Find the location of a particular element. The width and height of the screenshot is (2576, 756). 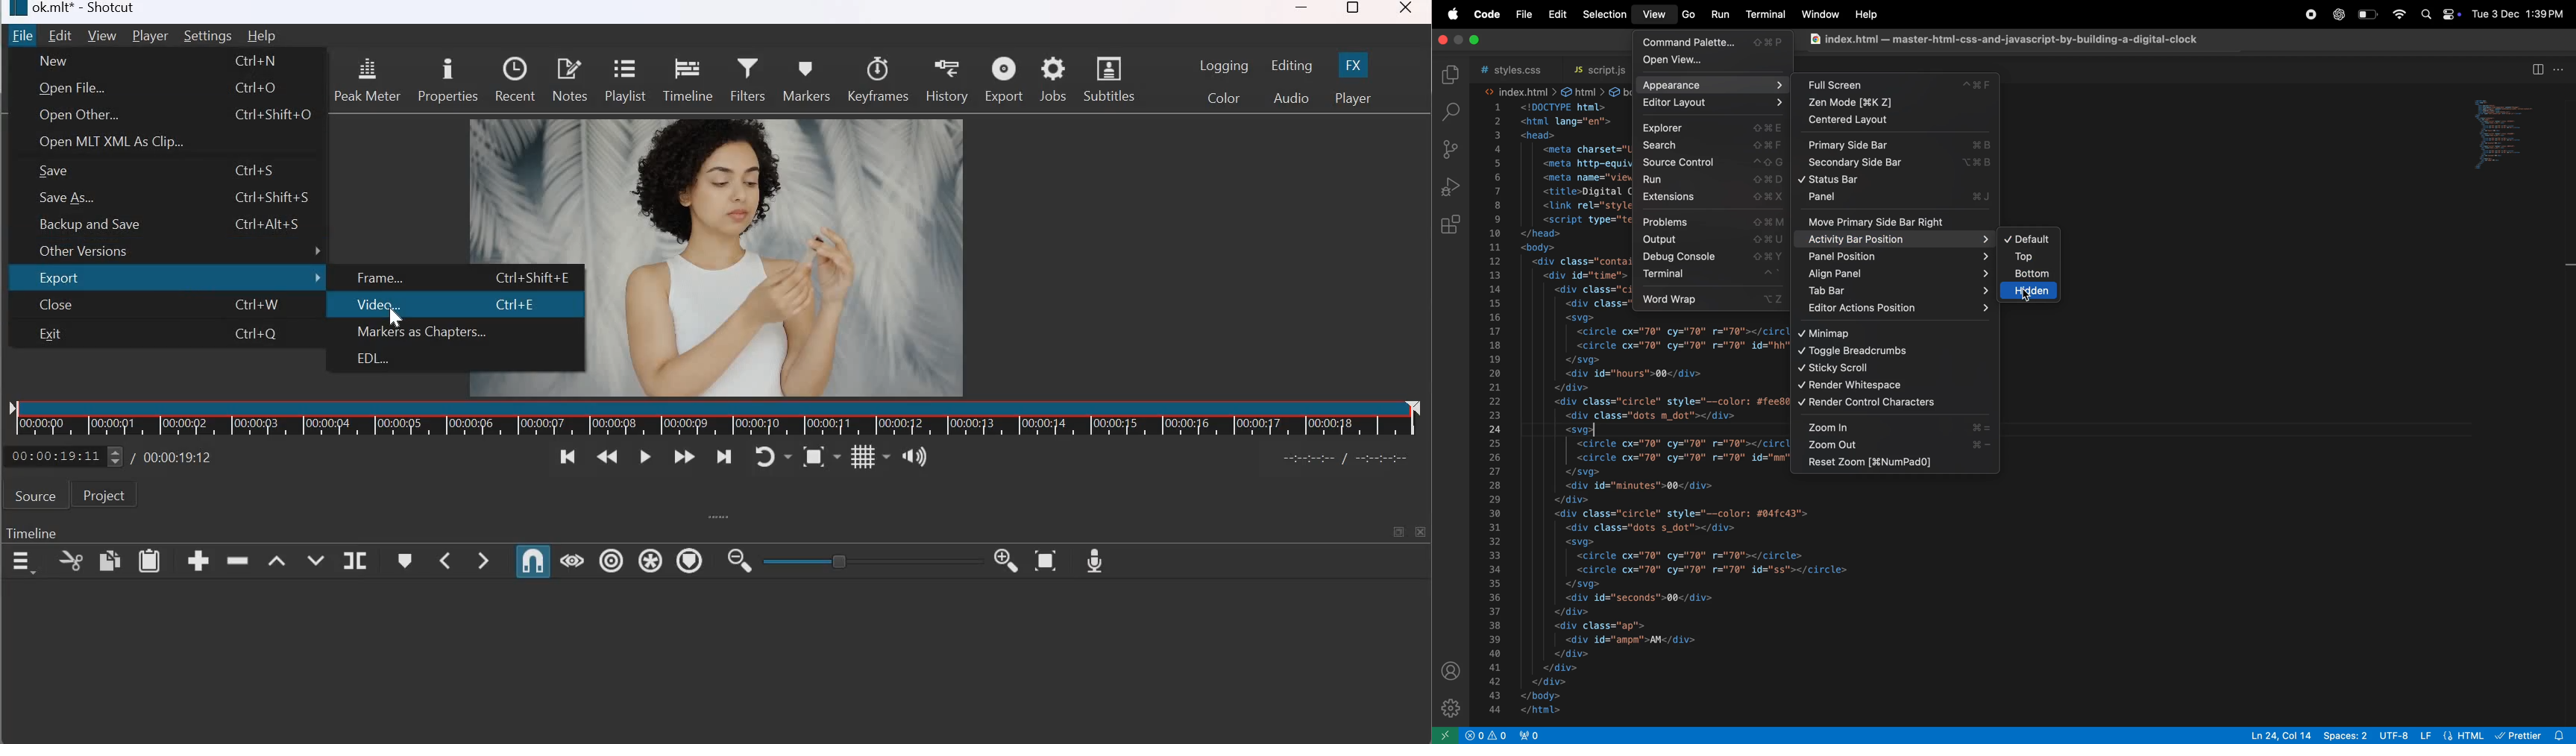

Toggle grid display on the player is located at coordinates (870, 455).